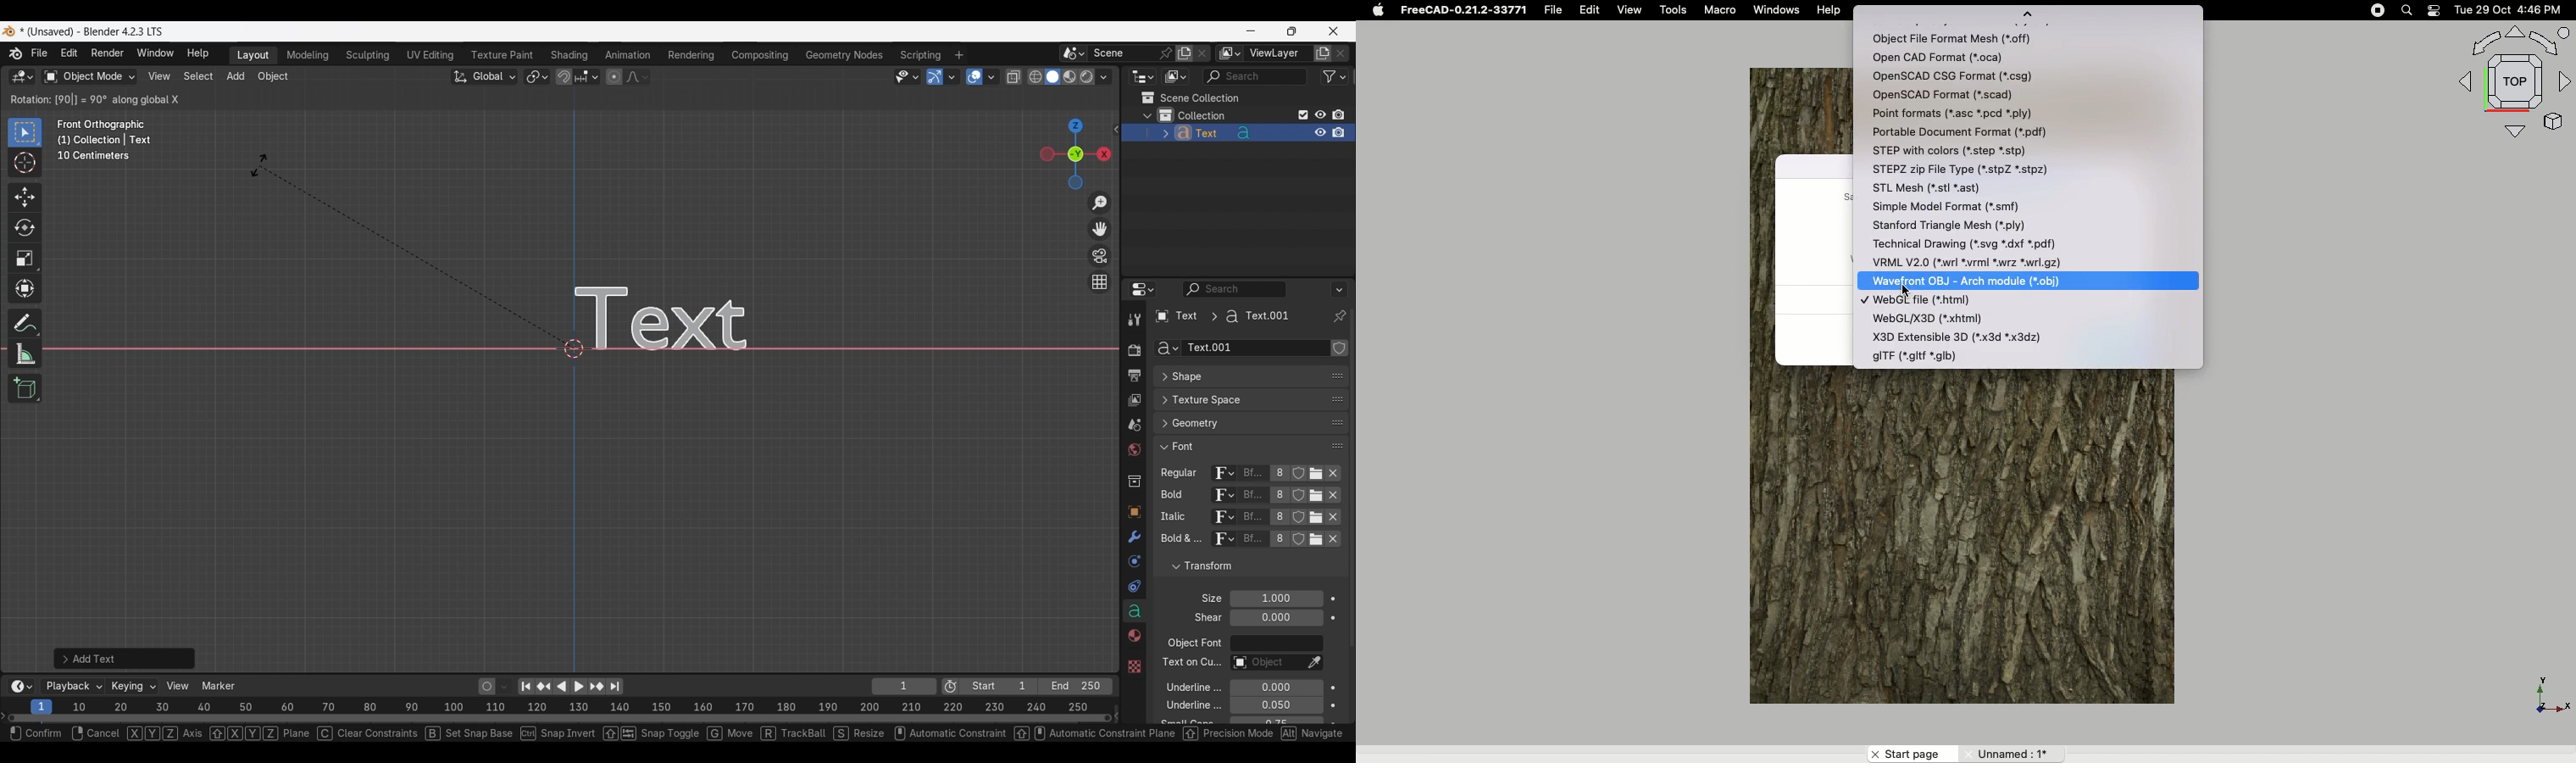 The height and width of the screenshot is (784, 2576). What do you see at coordinates (1957, 37) in the screenshot?
I see `Object file format mesh(*.off)` at bounding box center [1957, 37].